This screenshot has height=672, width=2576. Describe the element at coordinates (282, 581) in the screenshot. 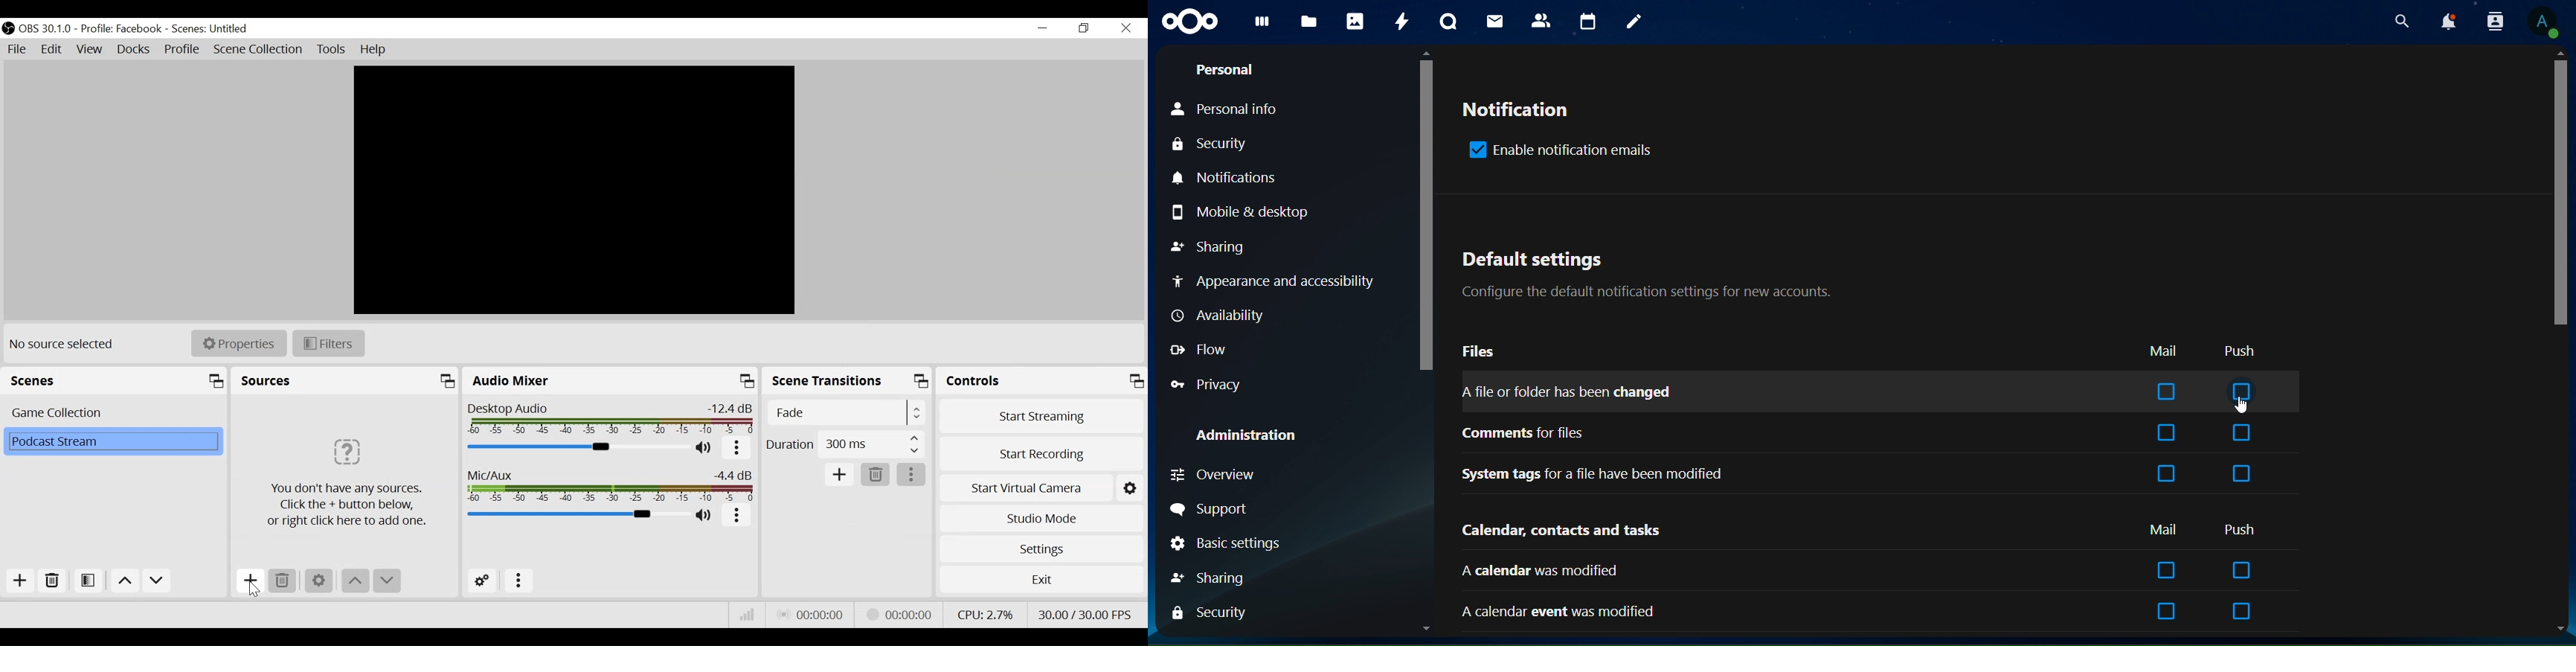

I see `Remove` at that location.